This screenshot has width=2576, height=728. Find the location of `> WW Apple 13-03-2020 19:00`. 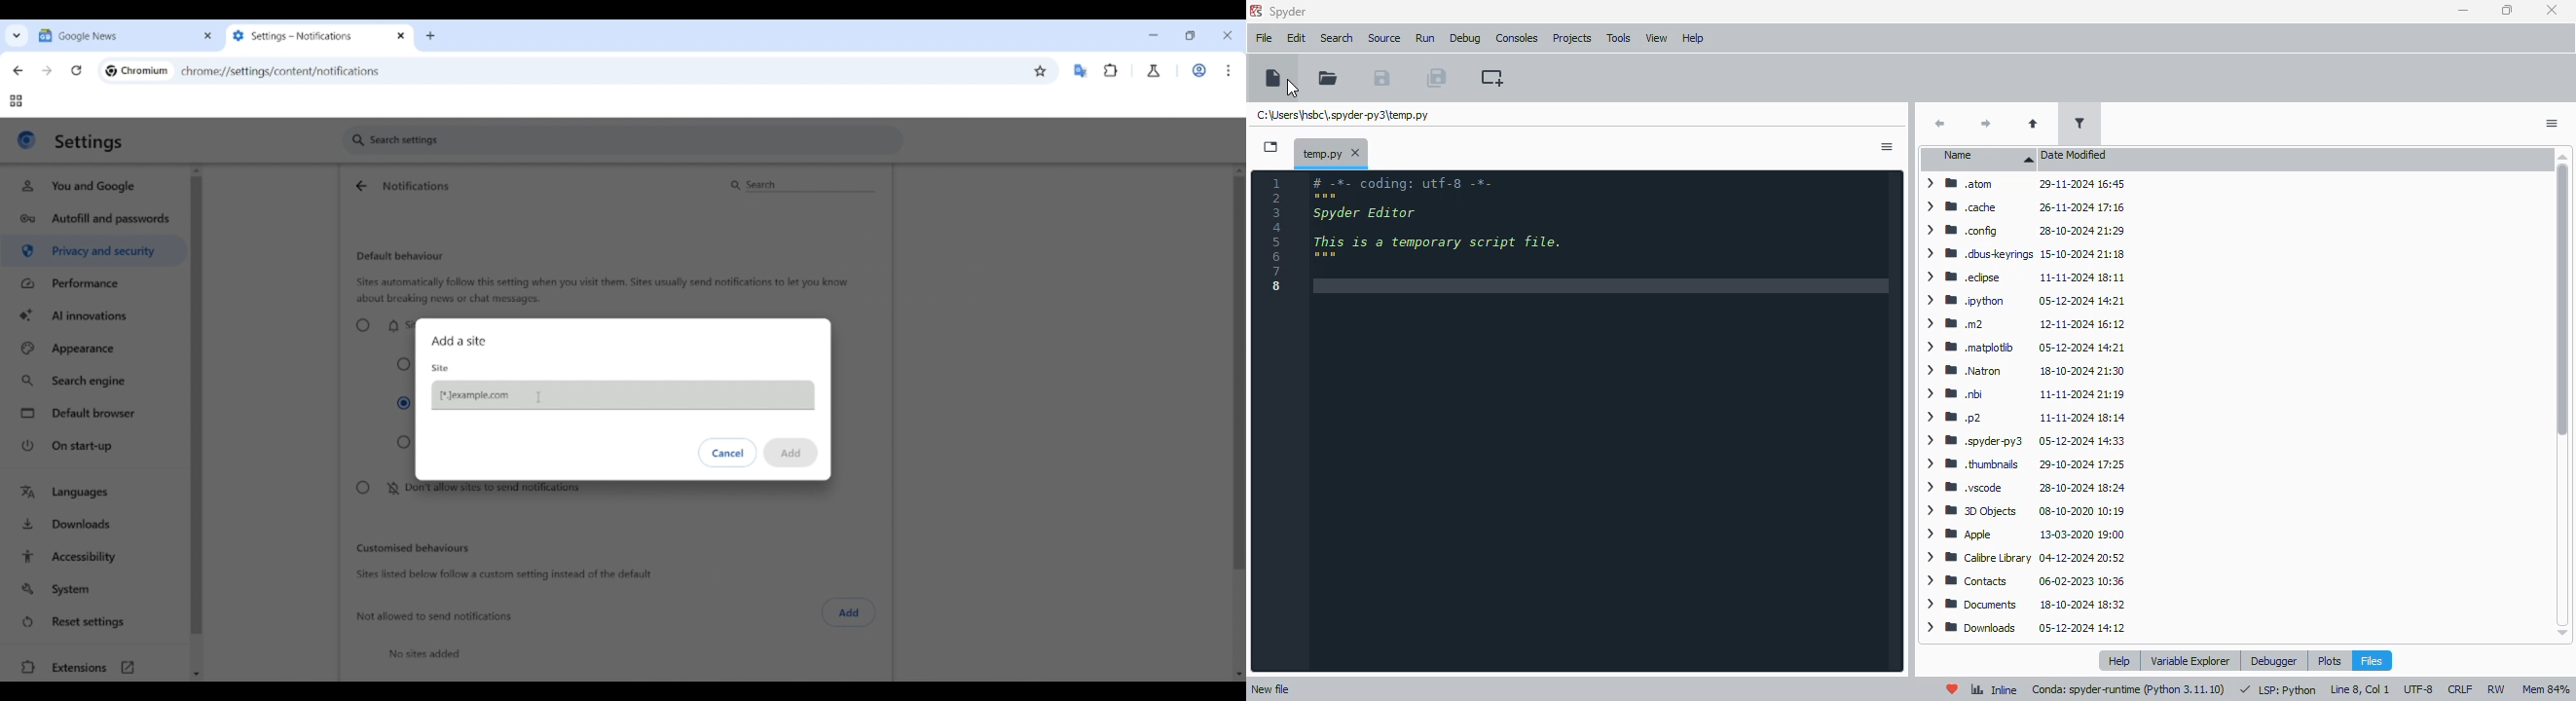

> WW Apple 13-03-2020 19:00 is located at coordinates (2022, 535).